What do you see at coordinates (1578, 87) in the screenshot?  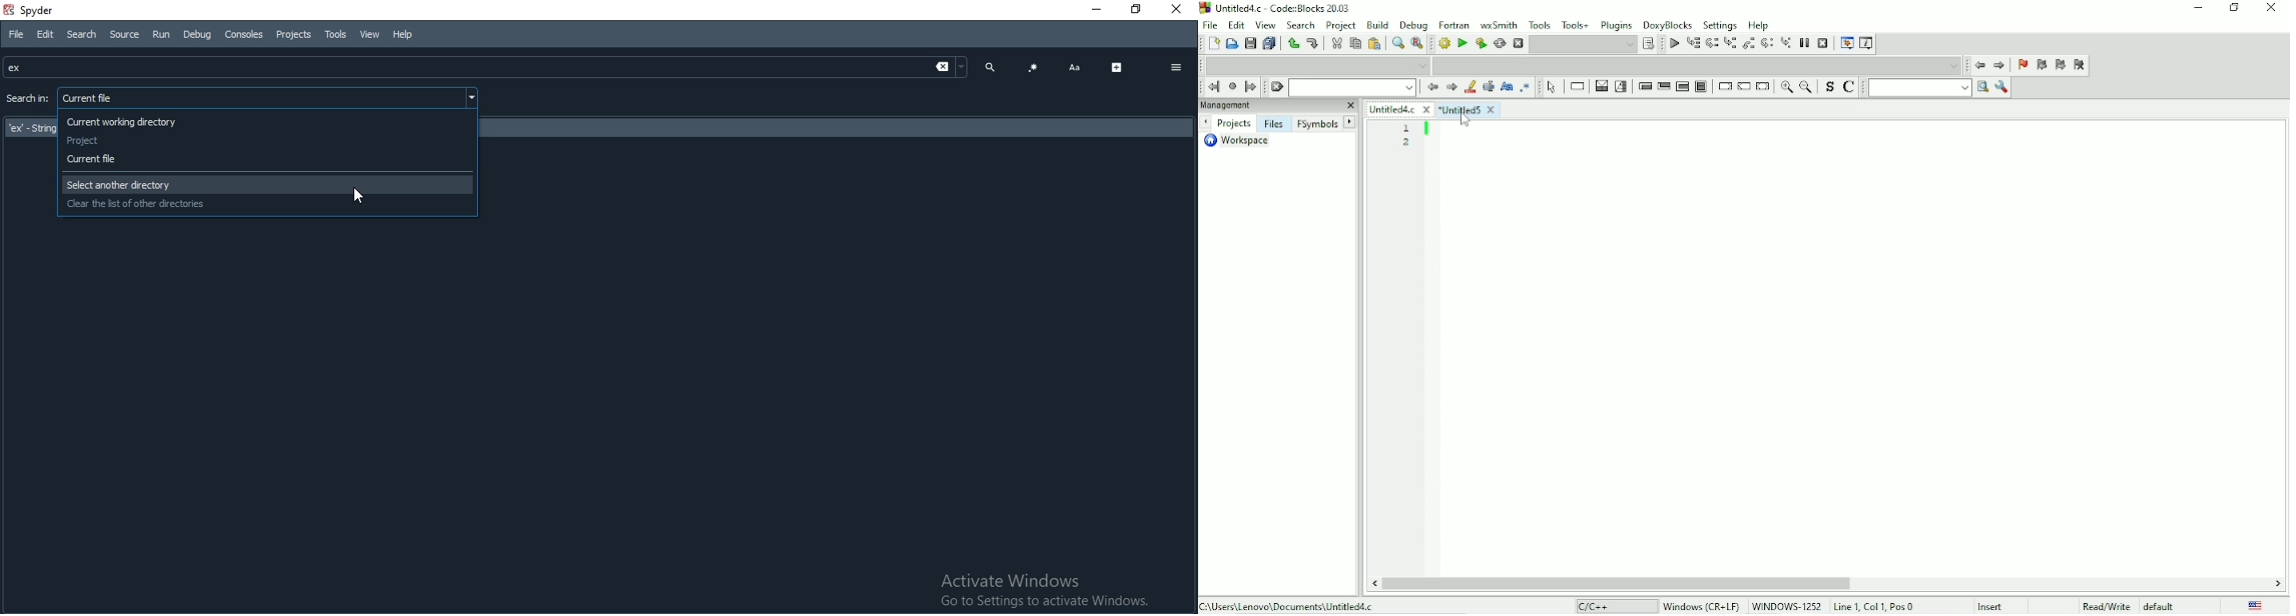 I see `Instruction` at bounding box center [1578, 87].